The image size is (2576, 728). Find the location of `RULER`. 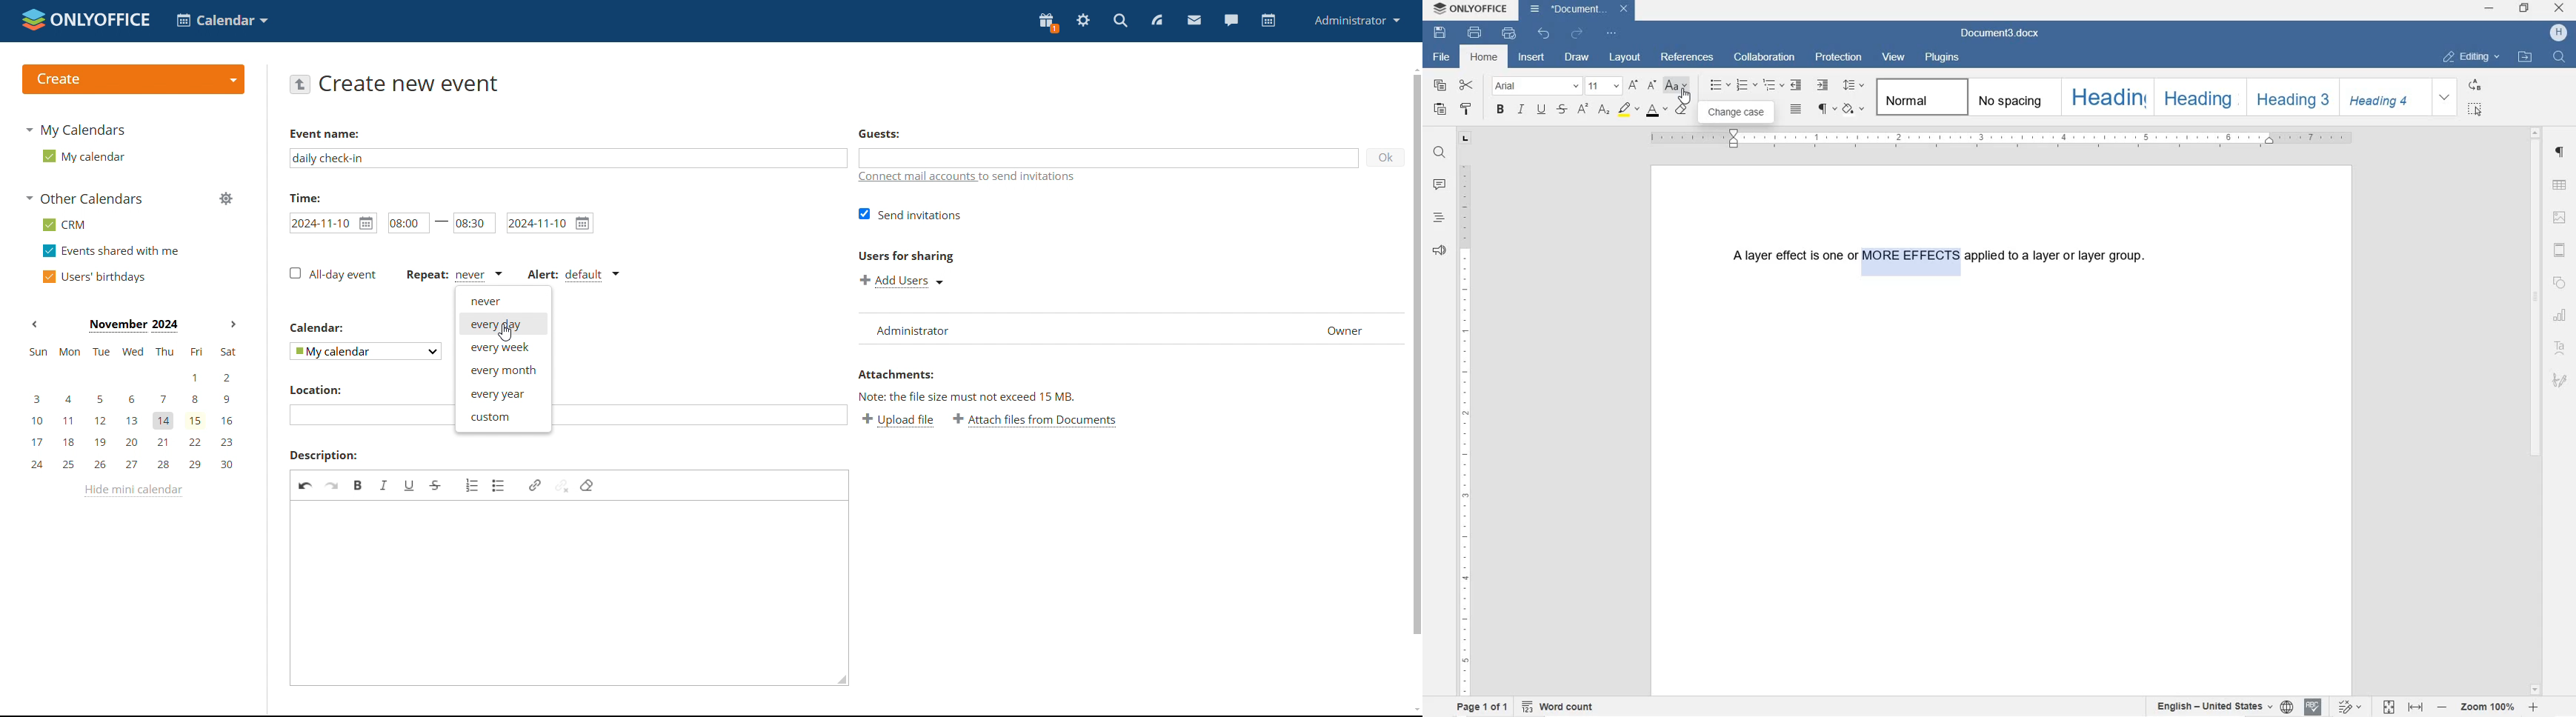

RULER is located at coordinates (1464, 428).